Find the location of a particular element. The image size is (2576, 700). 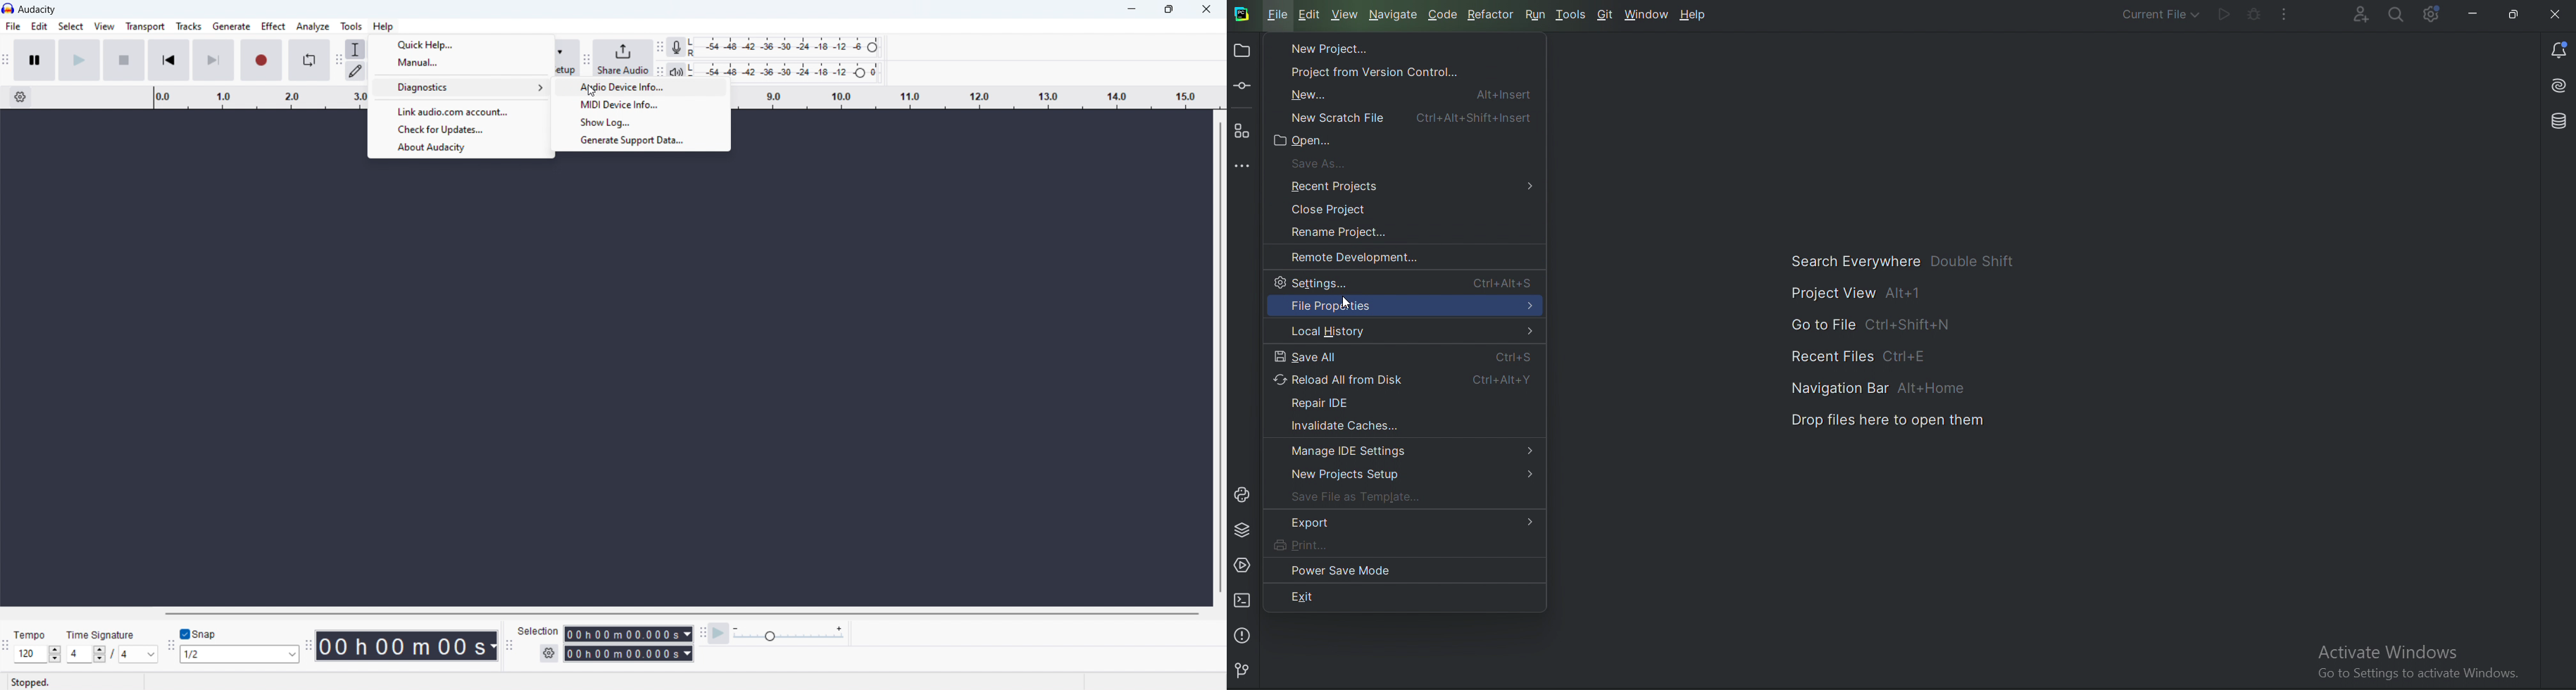

toggle snap is located at coordinates (198, 632).